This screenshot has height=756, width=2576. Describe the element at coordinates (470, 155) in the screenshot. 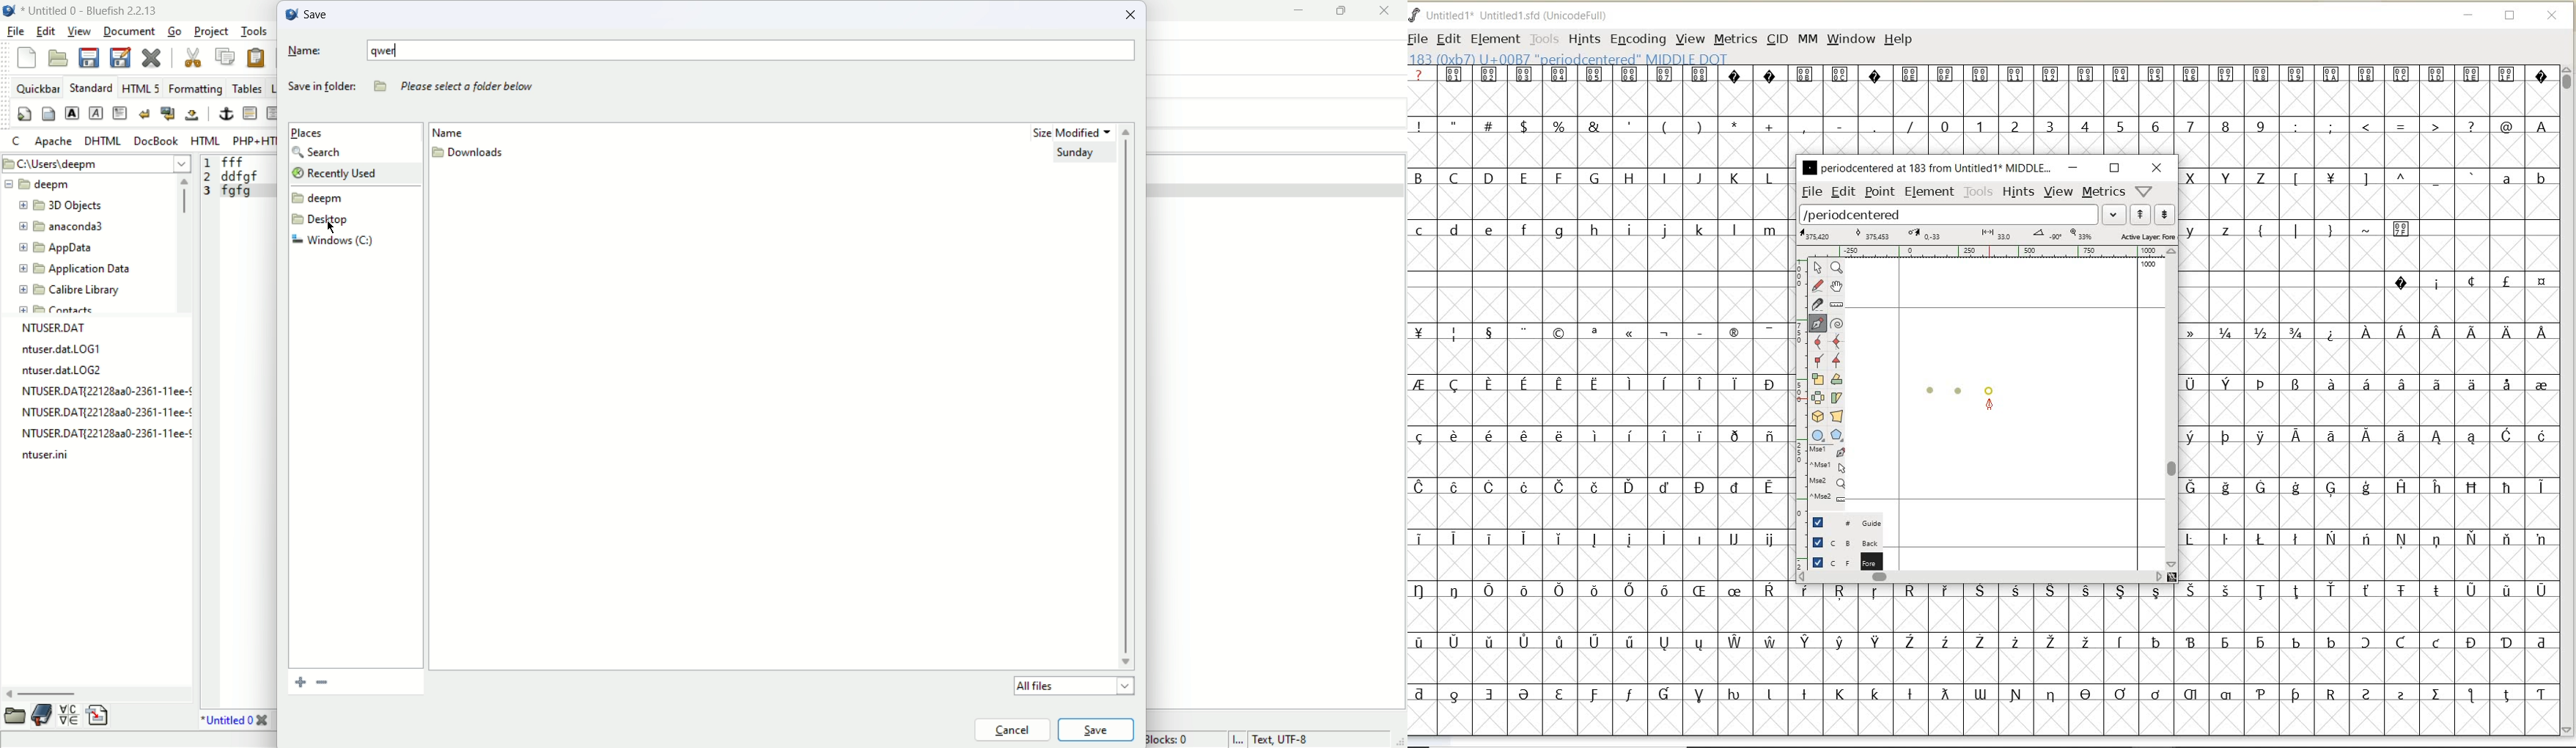

I see `downloads` at that location.